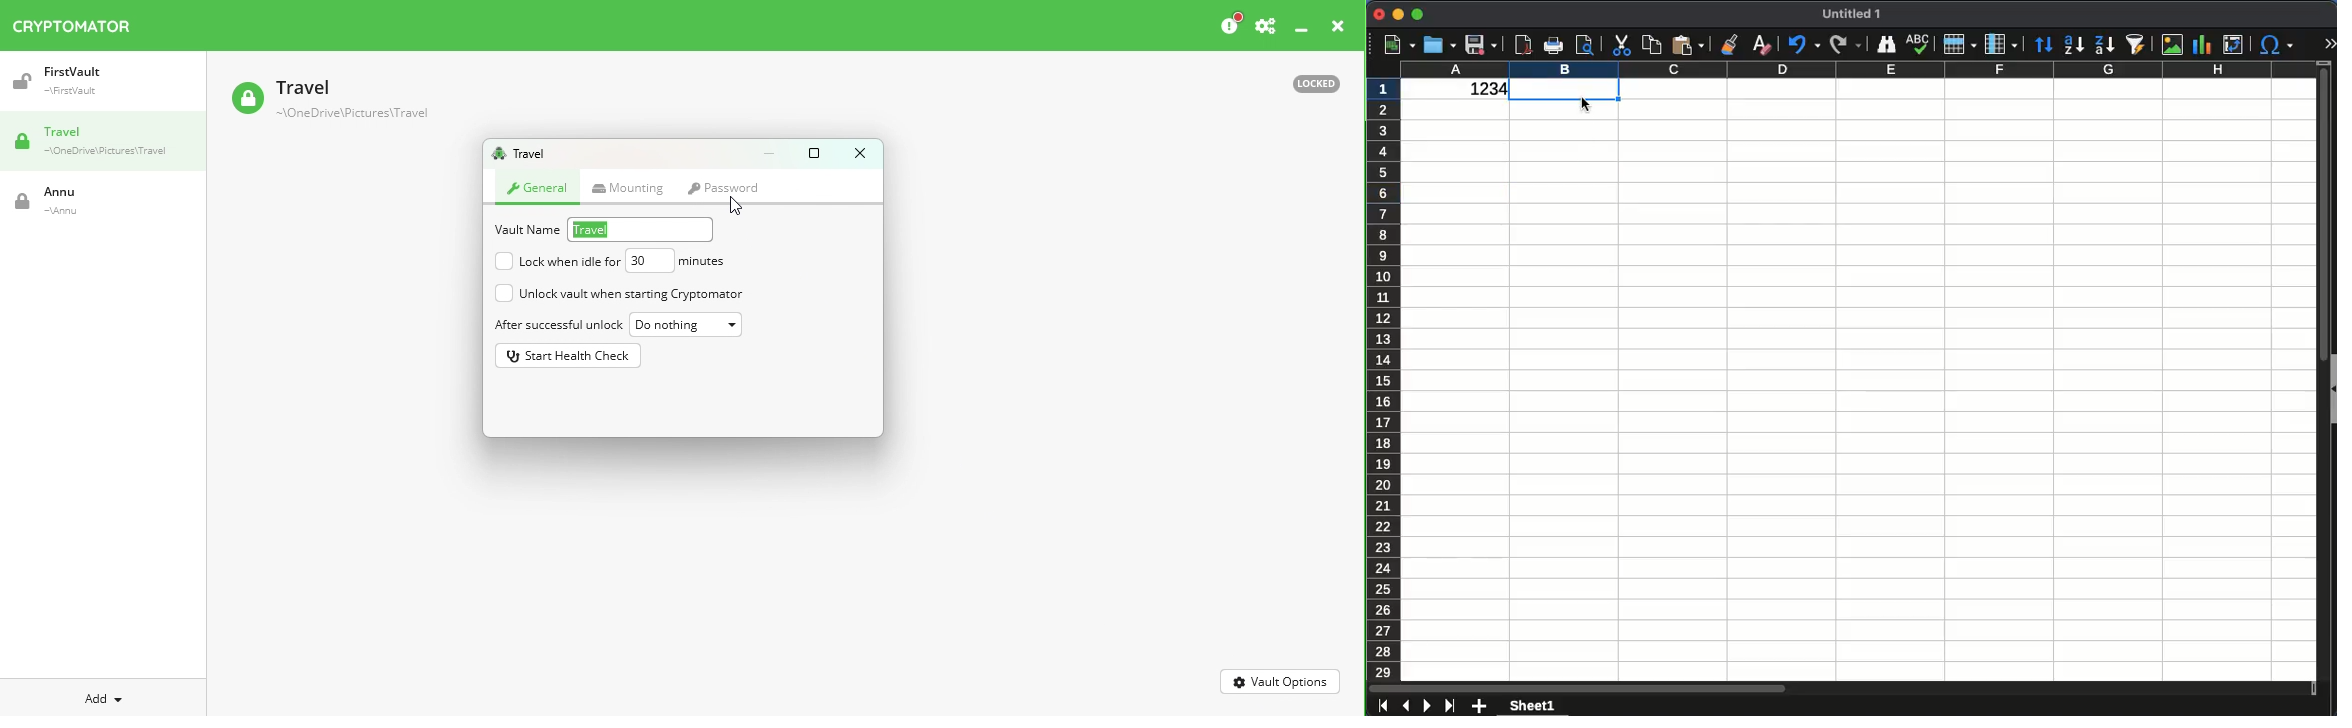  Describe the element at coordinates (2202, 45) in the screenshot. I see `chart` at that location.